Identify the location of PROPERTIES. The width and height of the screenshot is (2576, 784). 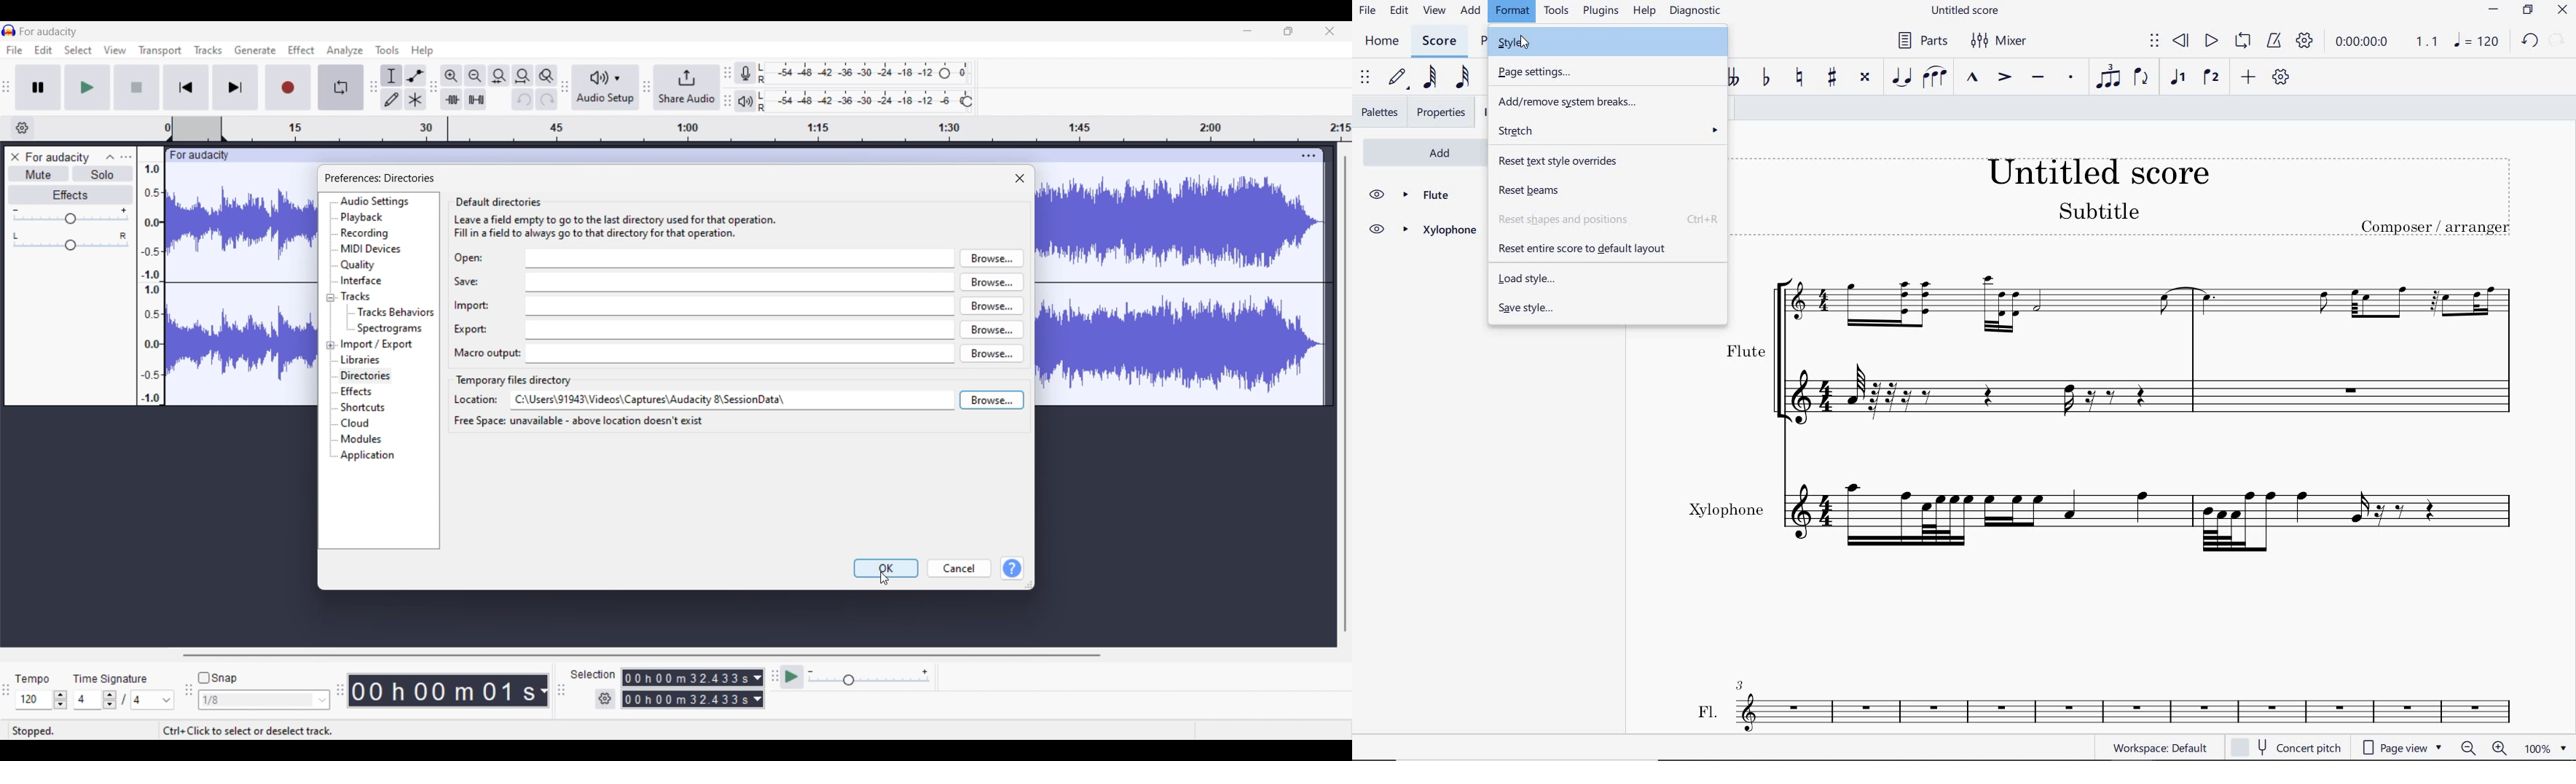
(1442, 112).